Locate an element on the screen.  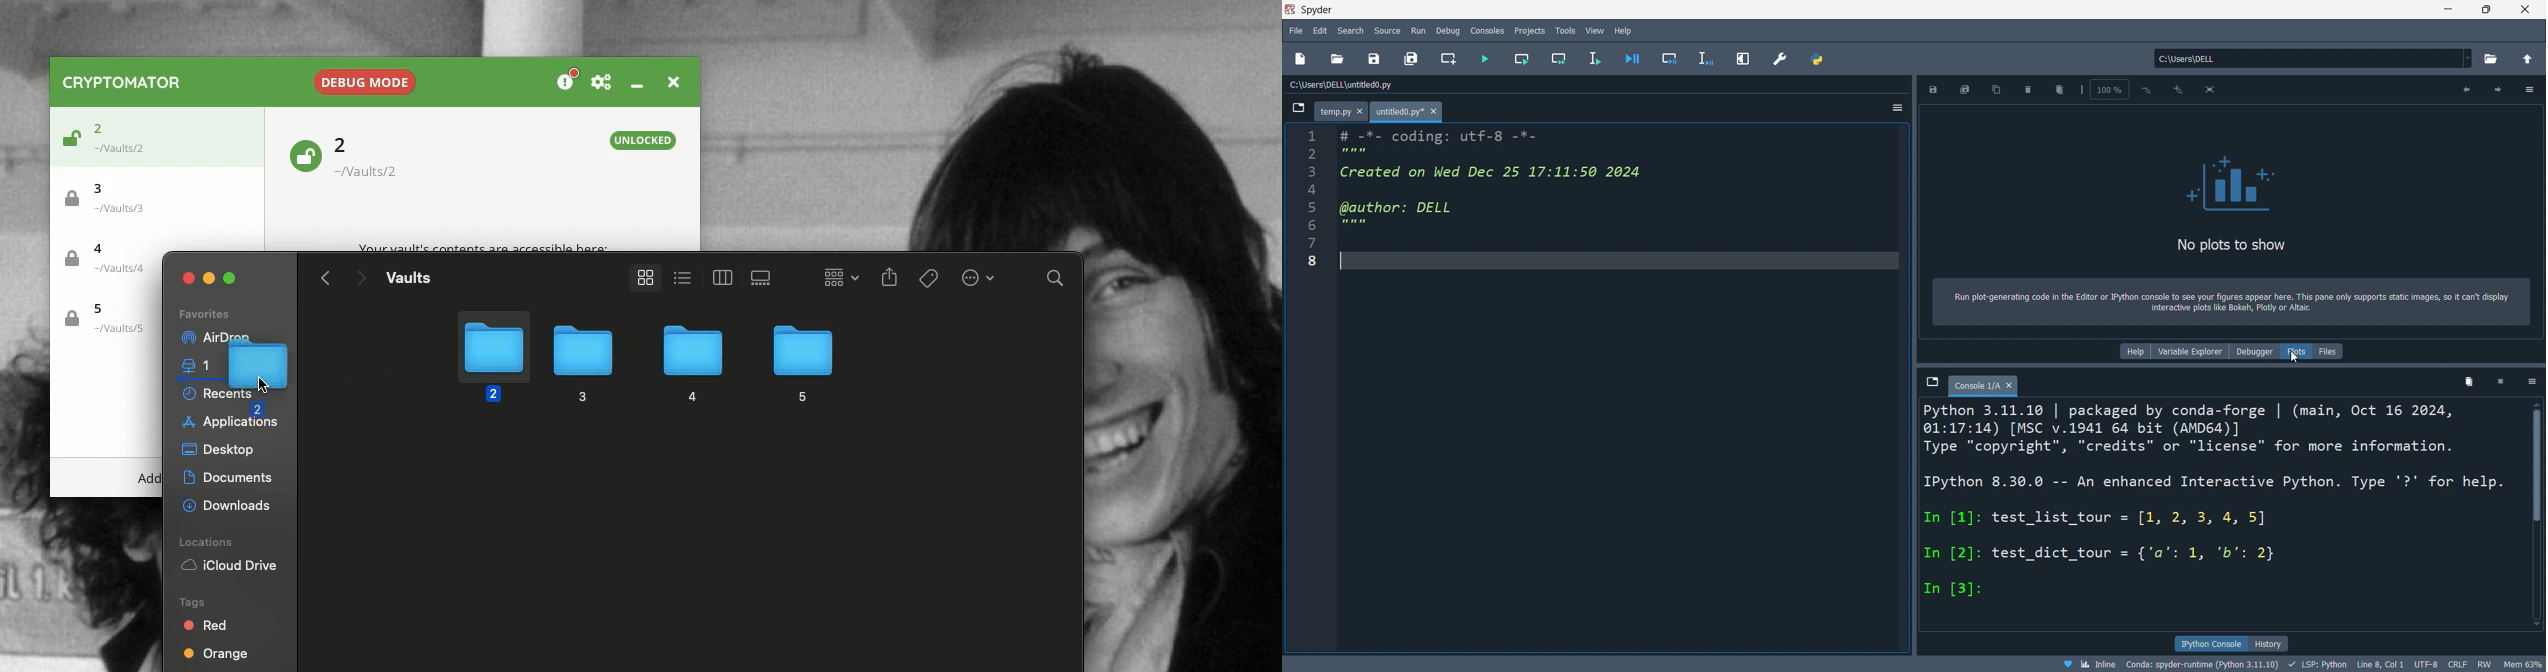
memory usage is located at coordinates (2523, 664).